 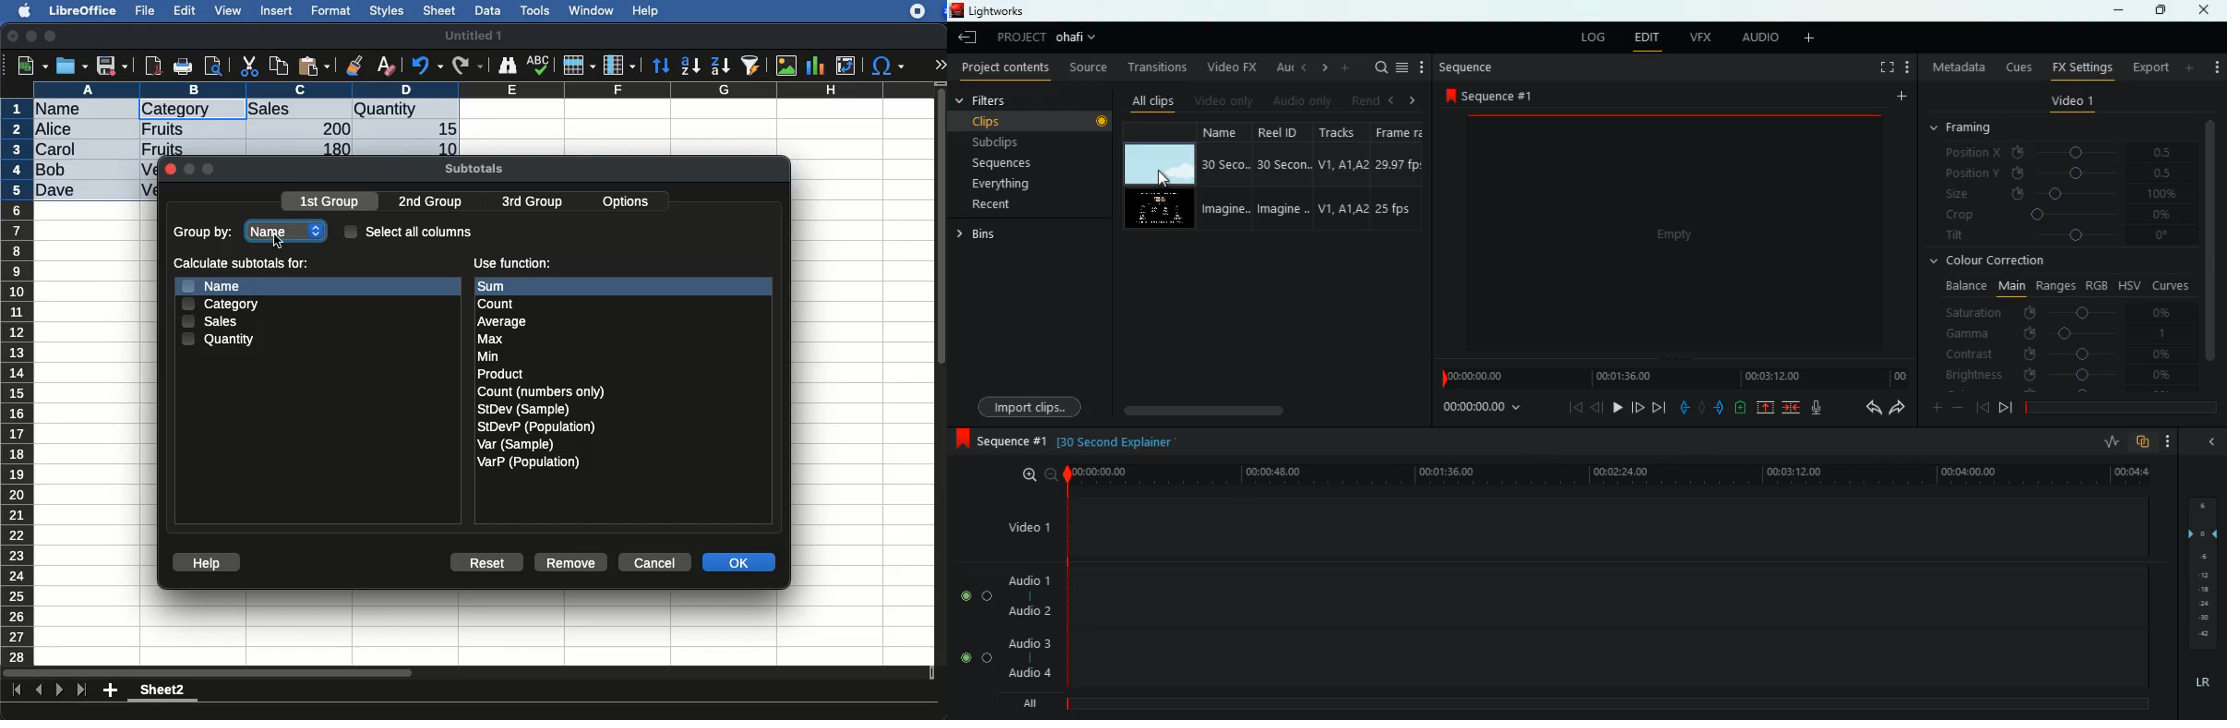 I want to click on save, so click(x=113, y=67).